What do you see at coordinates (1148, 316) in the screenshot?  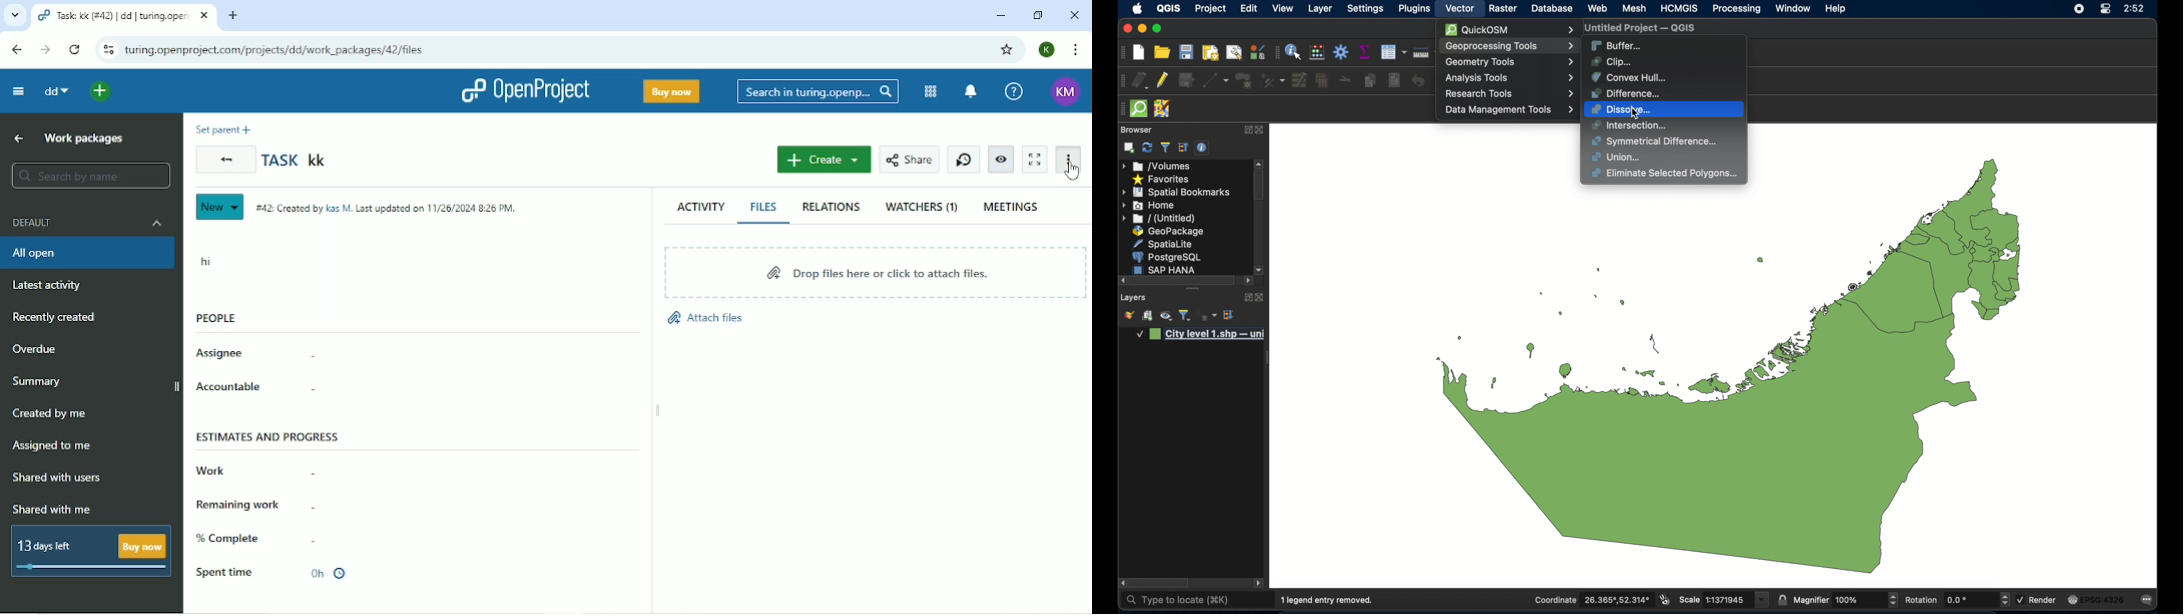 I see `add group` at bounding box center [1148, 316].